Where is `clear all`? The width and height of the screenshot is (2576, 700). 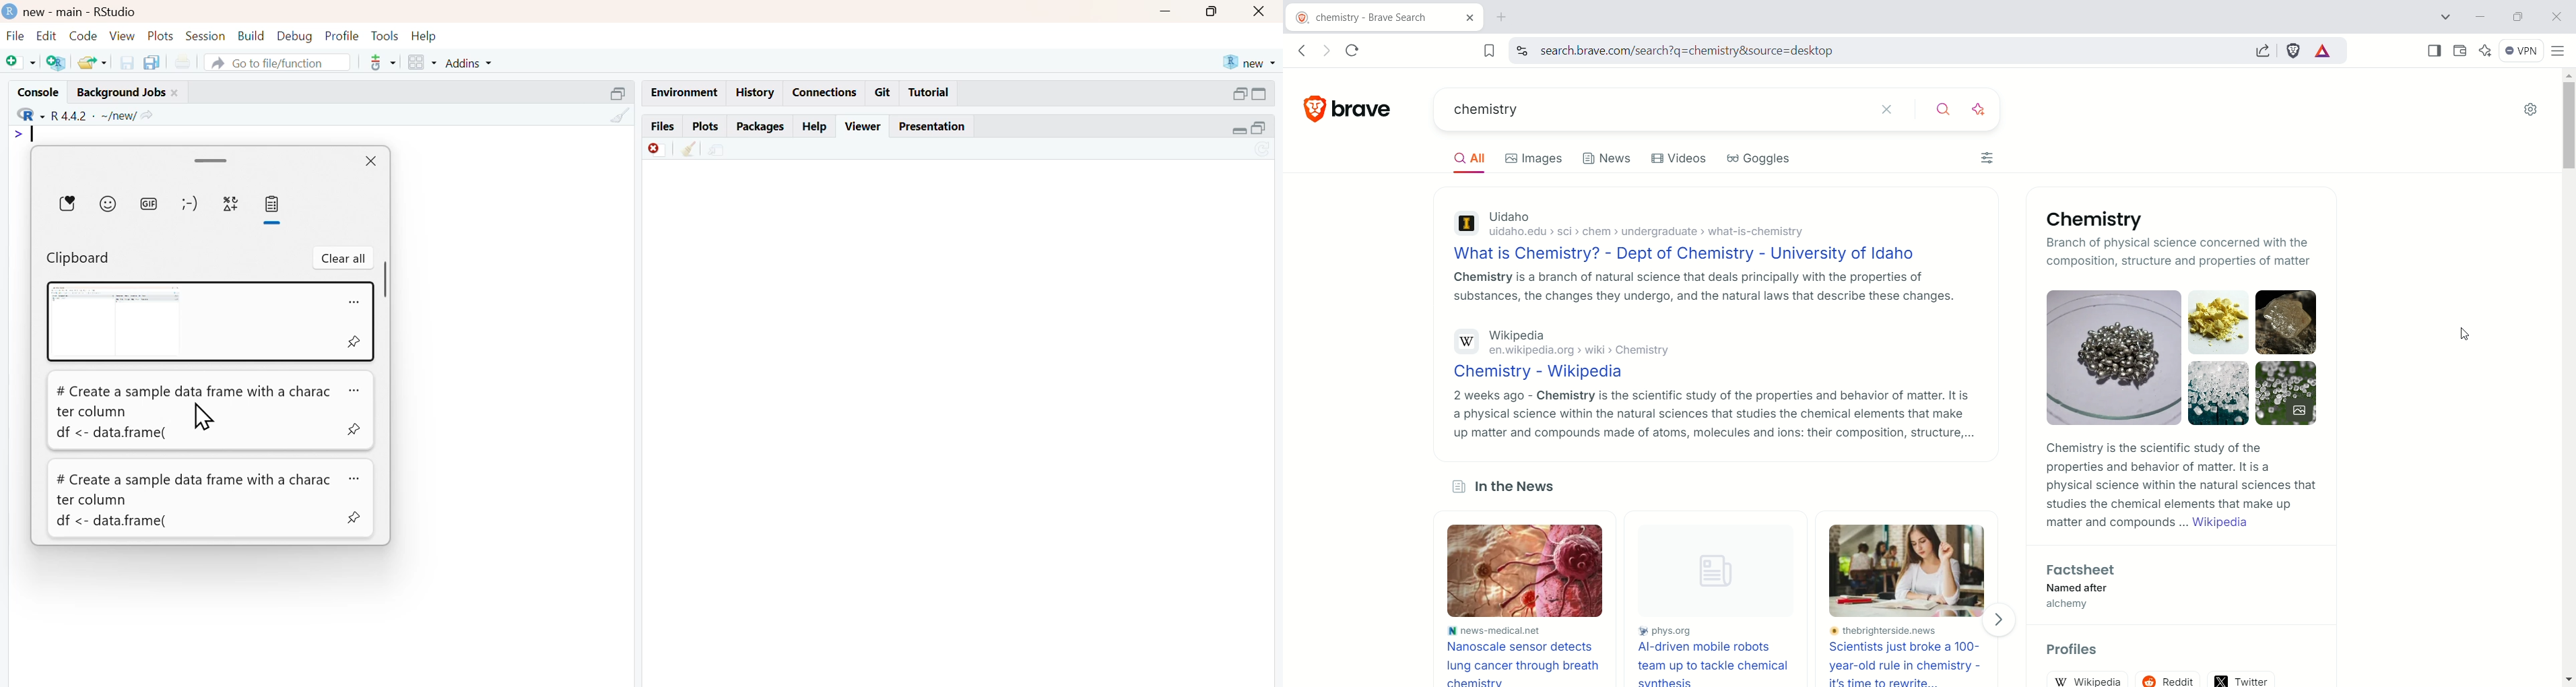
clear all is located at coordinates (342, 259).